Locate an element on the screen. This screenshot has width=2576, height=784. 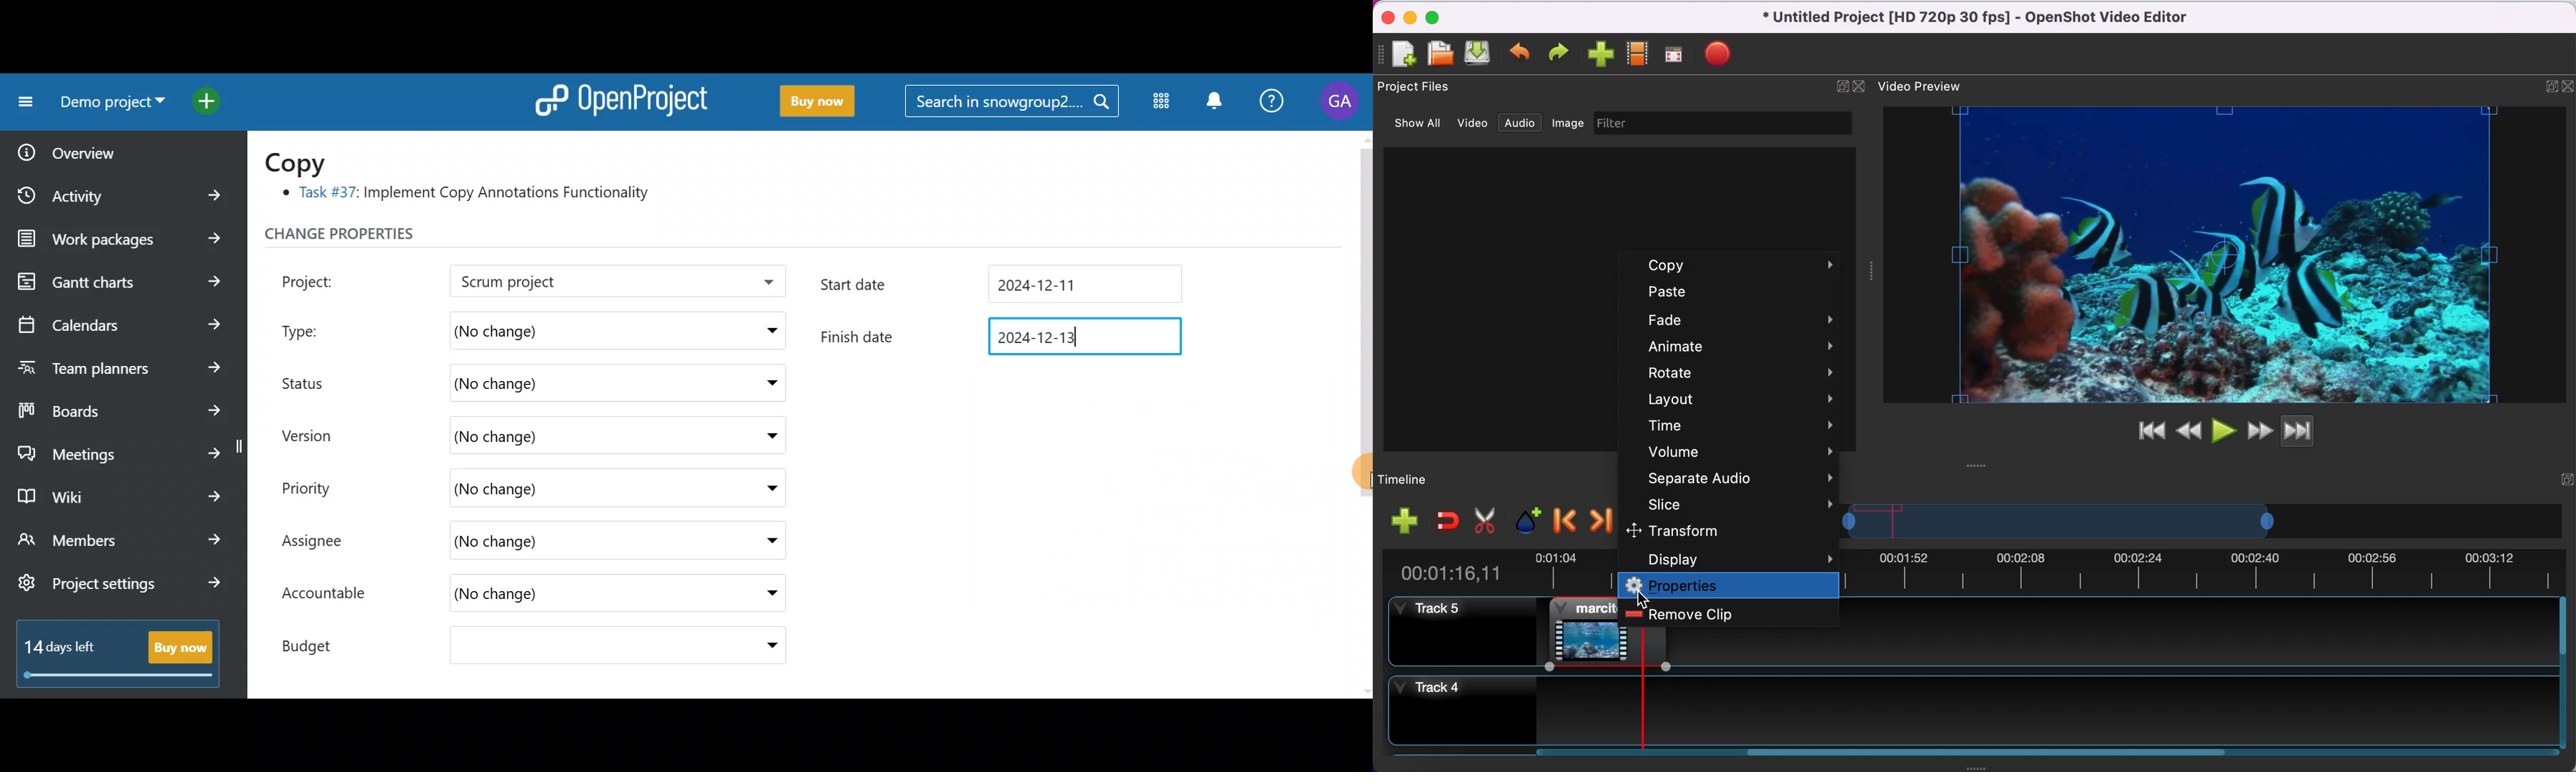
(No change) is located at coordinates (569, 648).